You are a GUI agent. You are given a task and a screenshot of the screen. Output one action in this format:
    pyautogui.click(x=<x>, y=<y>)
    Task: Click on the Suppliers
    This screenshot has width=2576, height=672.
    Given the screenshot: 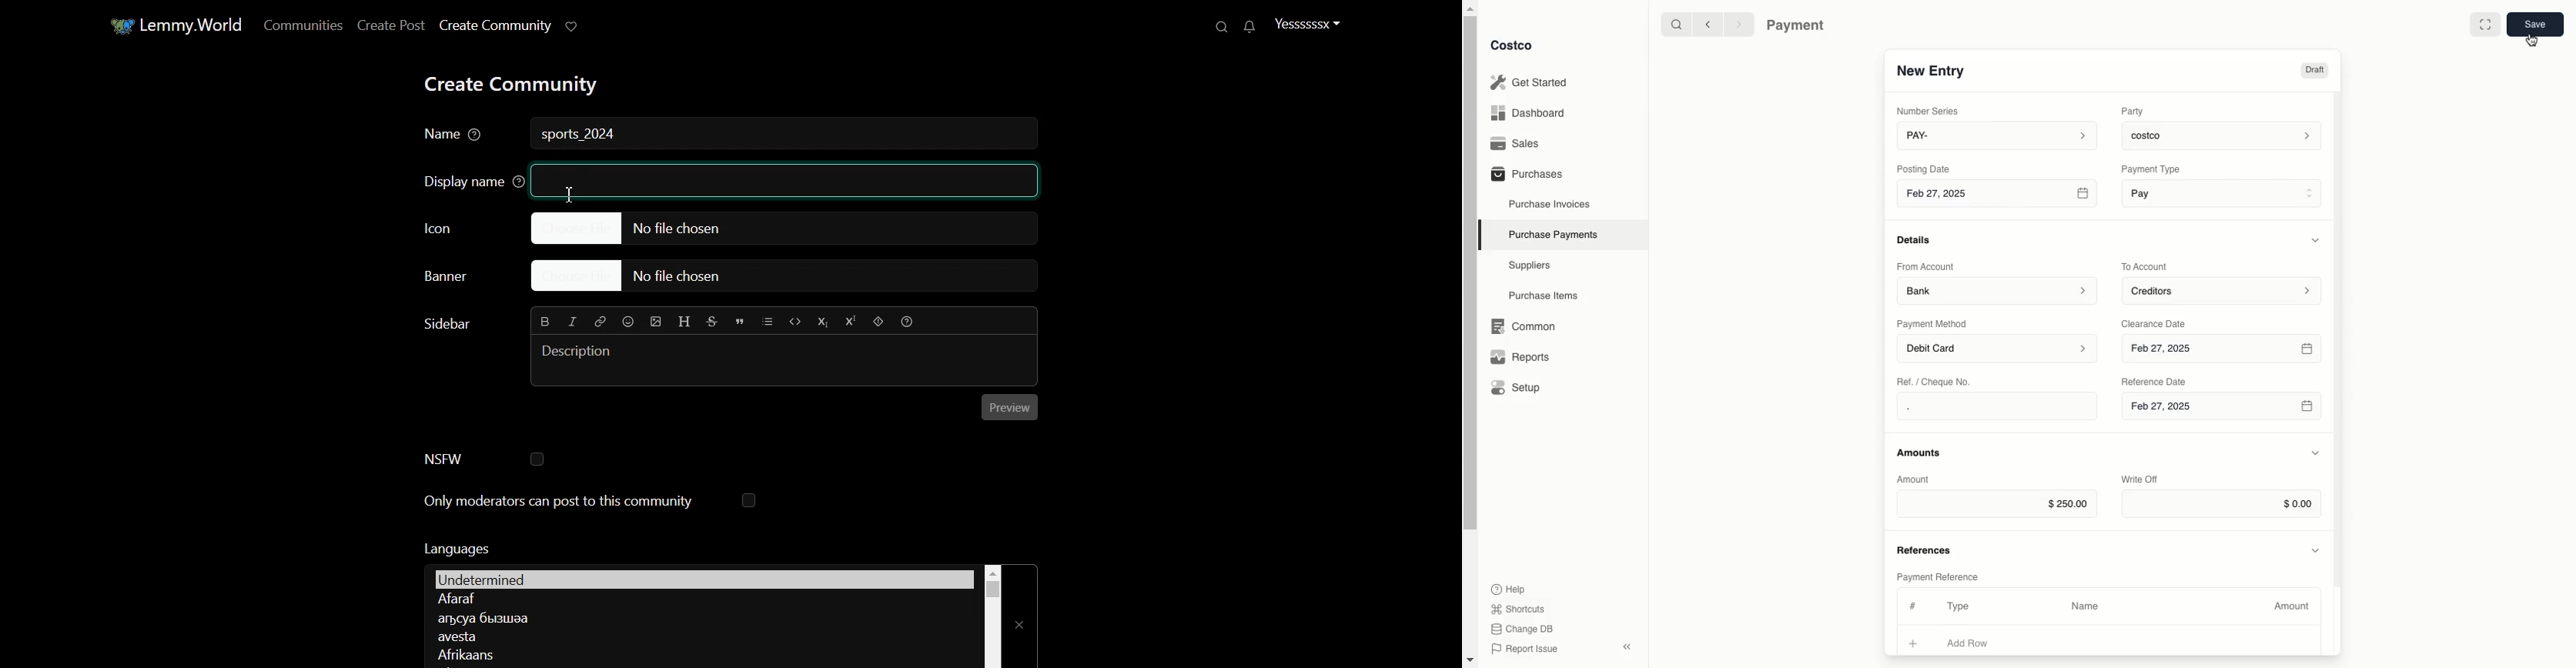 What is the action you would take?
    pyautogui.click(x=1530, y=265)
    